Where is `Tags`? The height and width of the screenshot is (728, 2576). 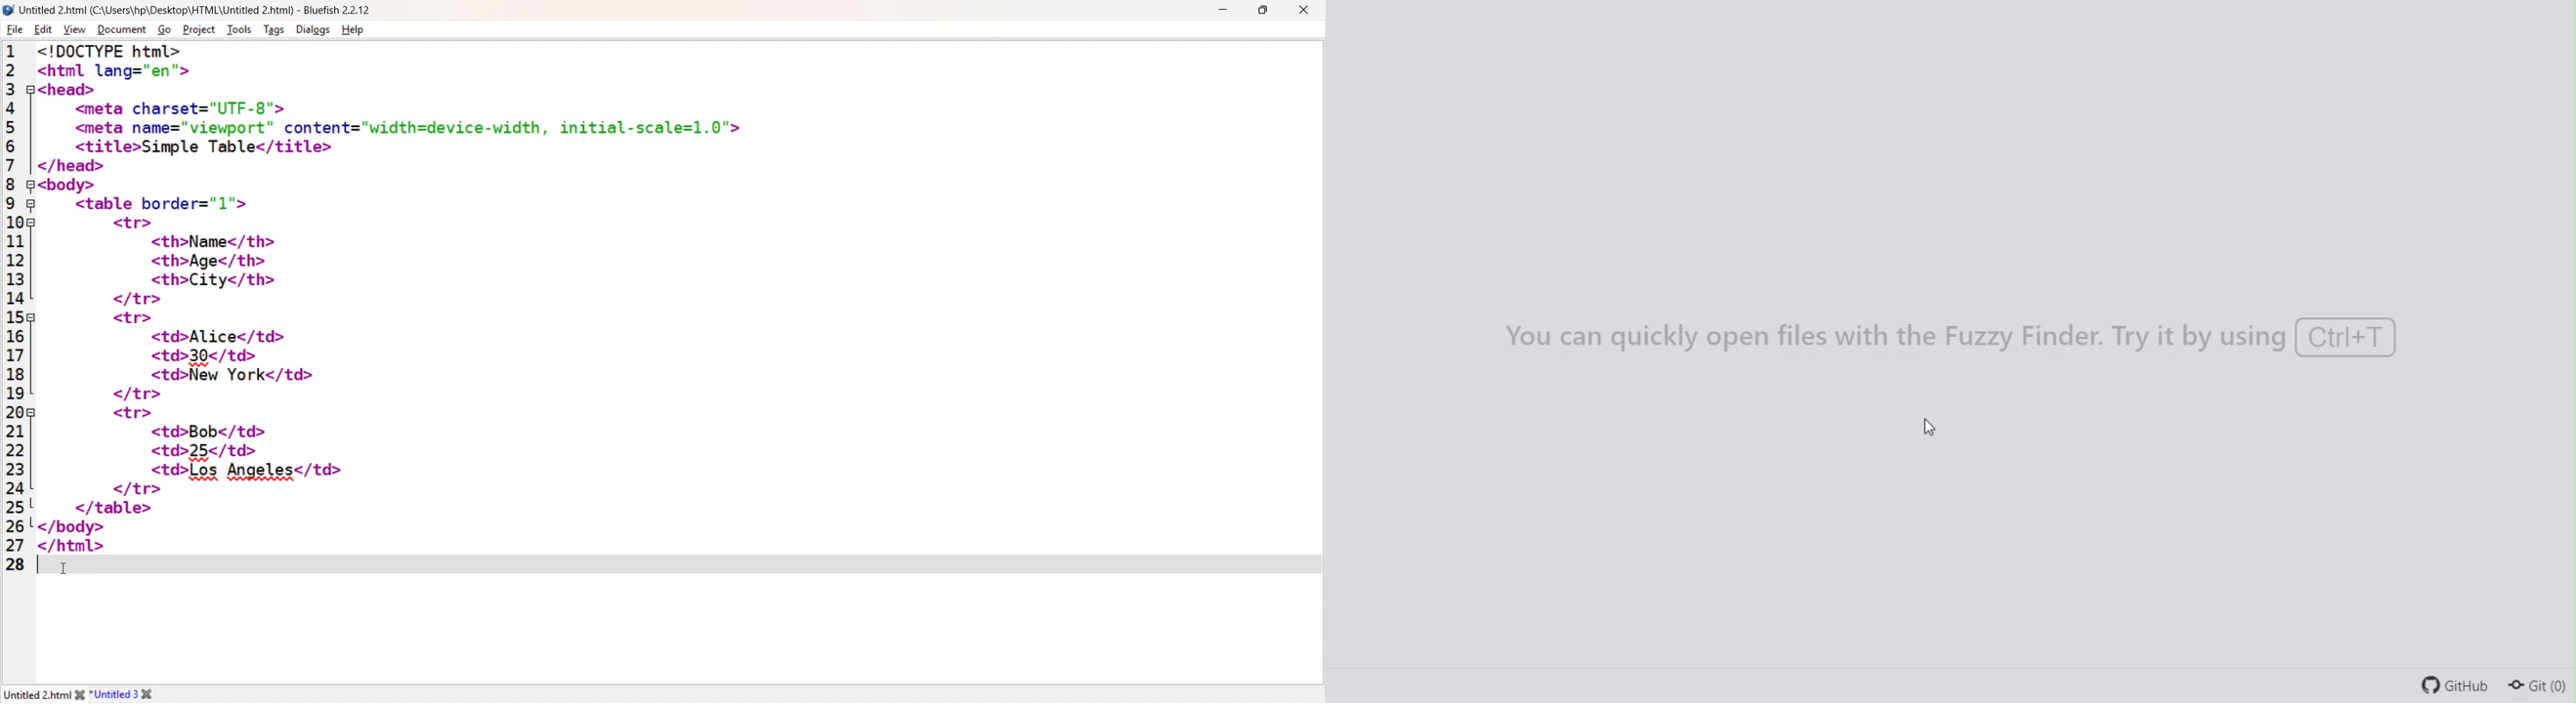
Tags is located at coordinates (272, 30).